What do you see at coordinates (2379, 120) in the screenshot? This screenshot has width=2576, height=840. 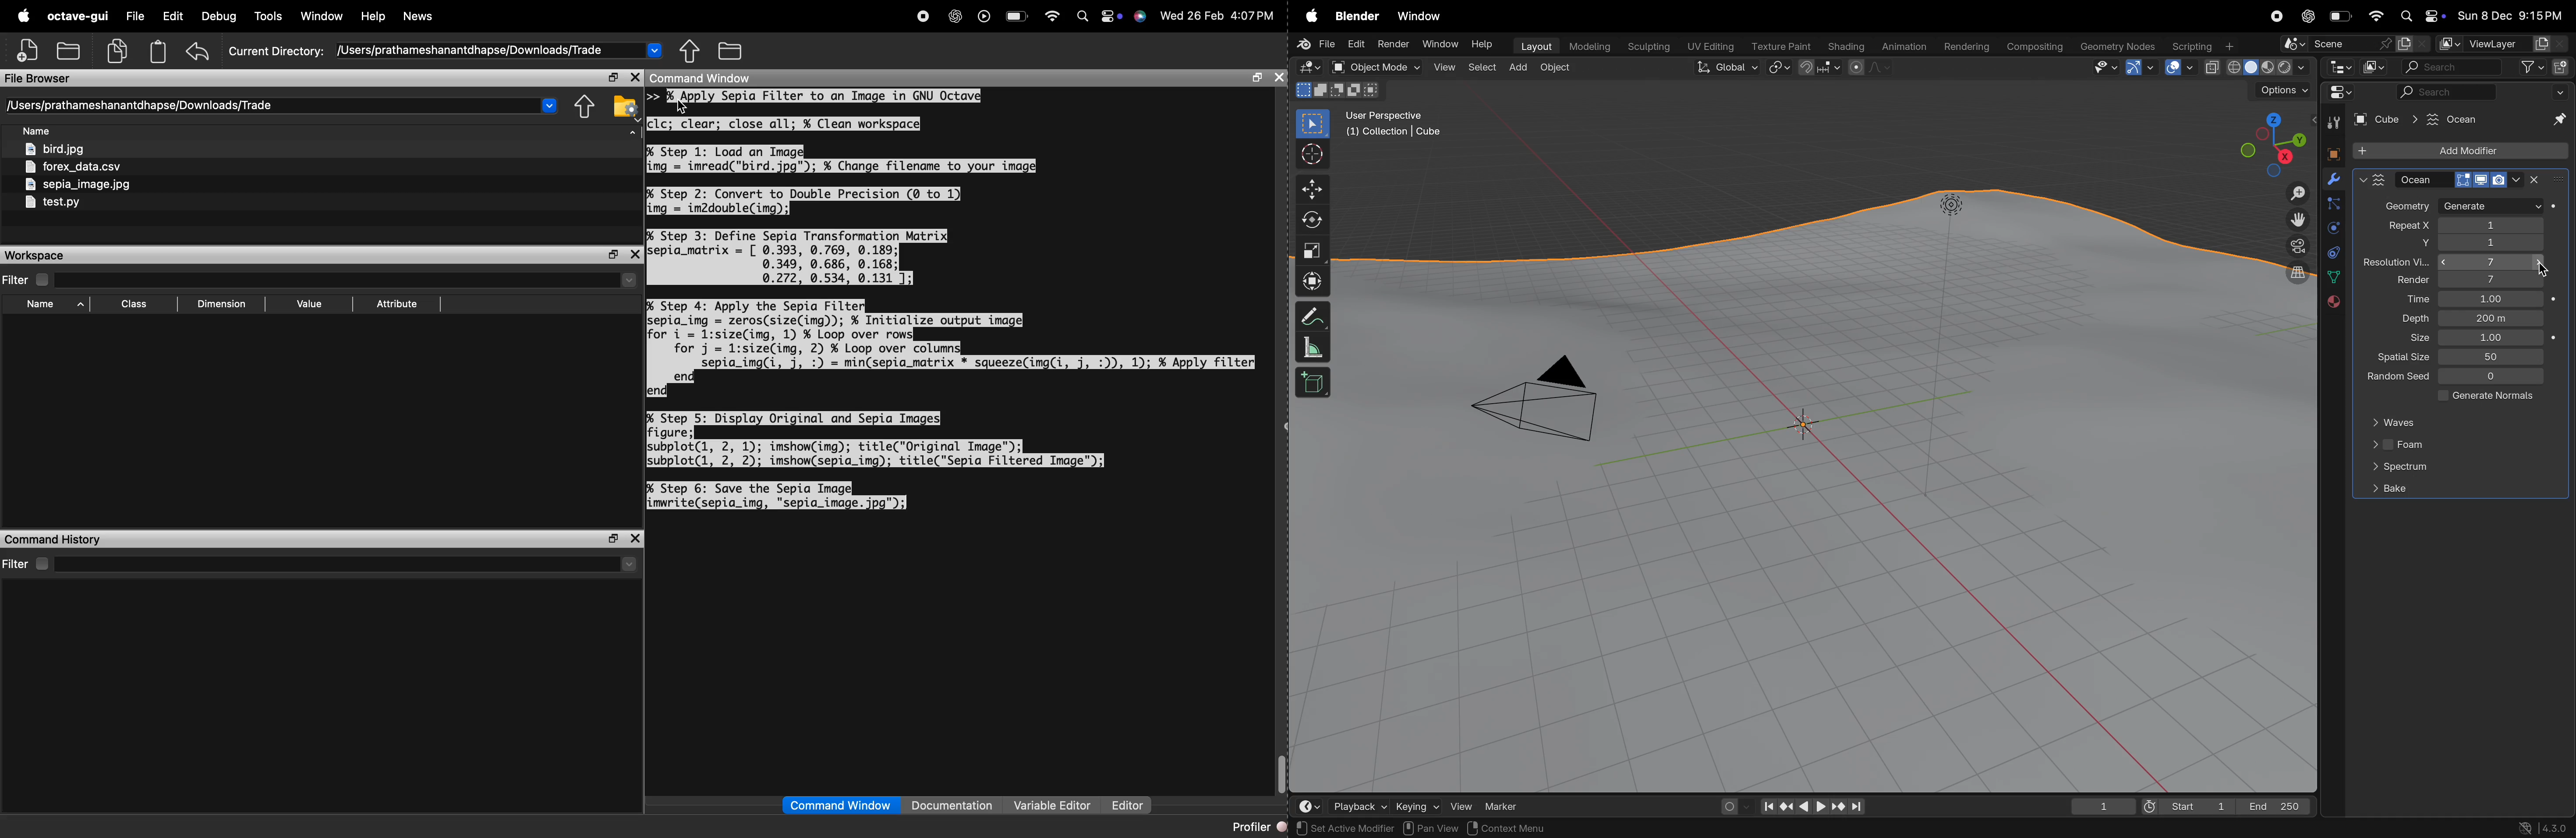 I see `Cube` at bounding box center [2379, 120].